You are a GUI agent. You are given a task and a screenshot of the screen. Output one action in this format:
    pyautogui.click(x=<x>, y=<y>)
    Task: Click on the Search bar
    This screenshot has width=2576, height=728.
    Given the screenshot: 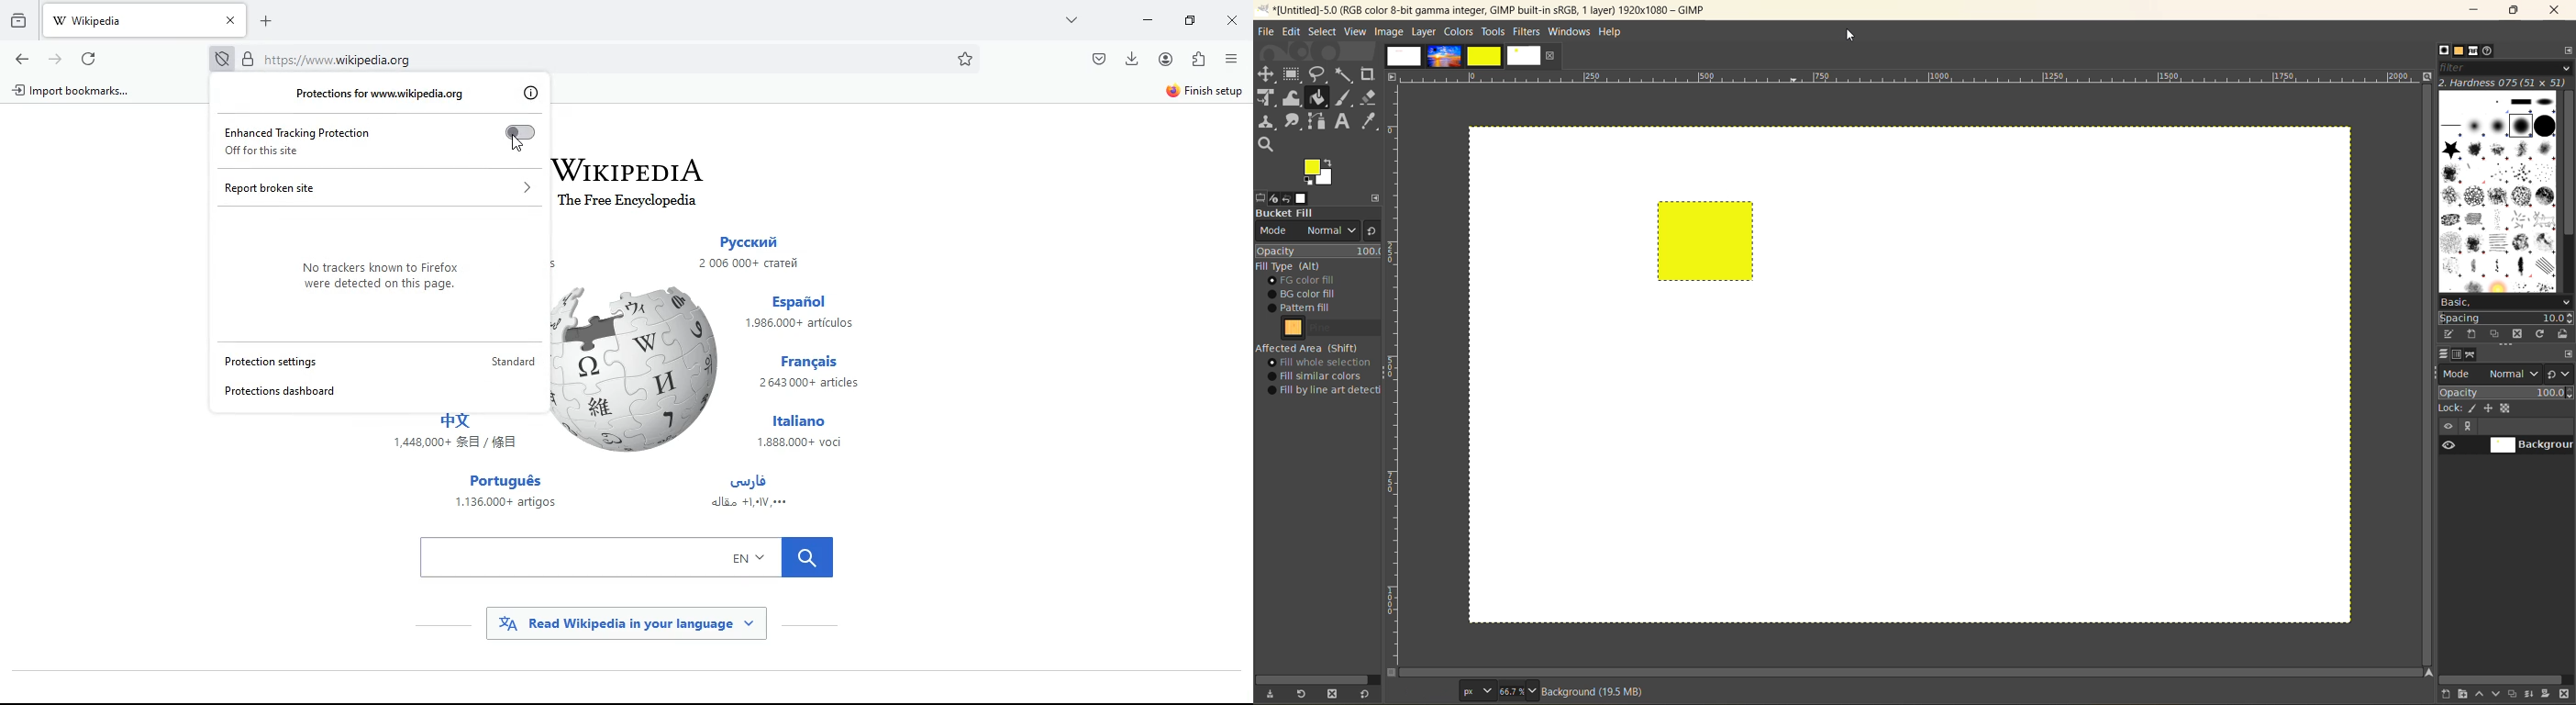 What is the action you would take?
    pyautogui.click(x=594, y=59)
    